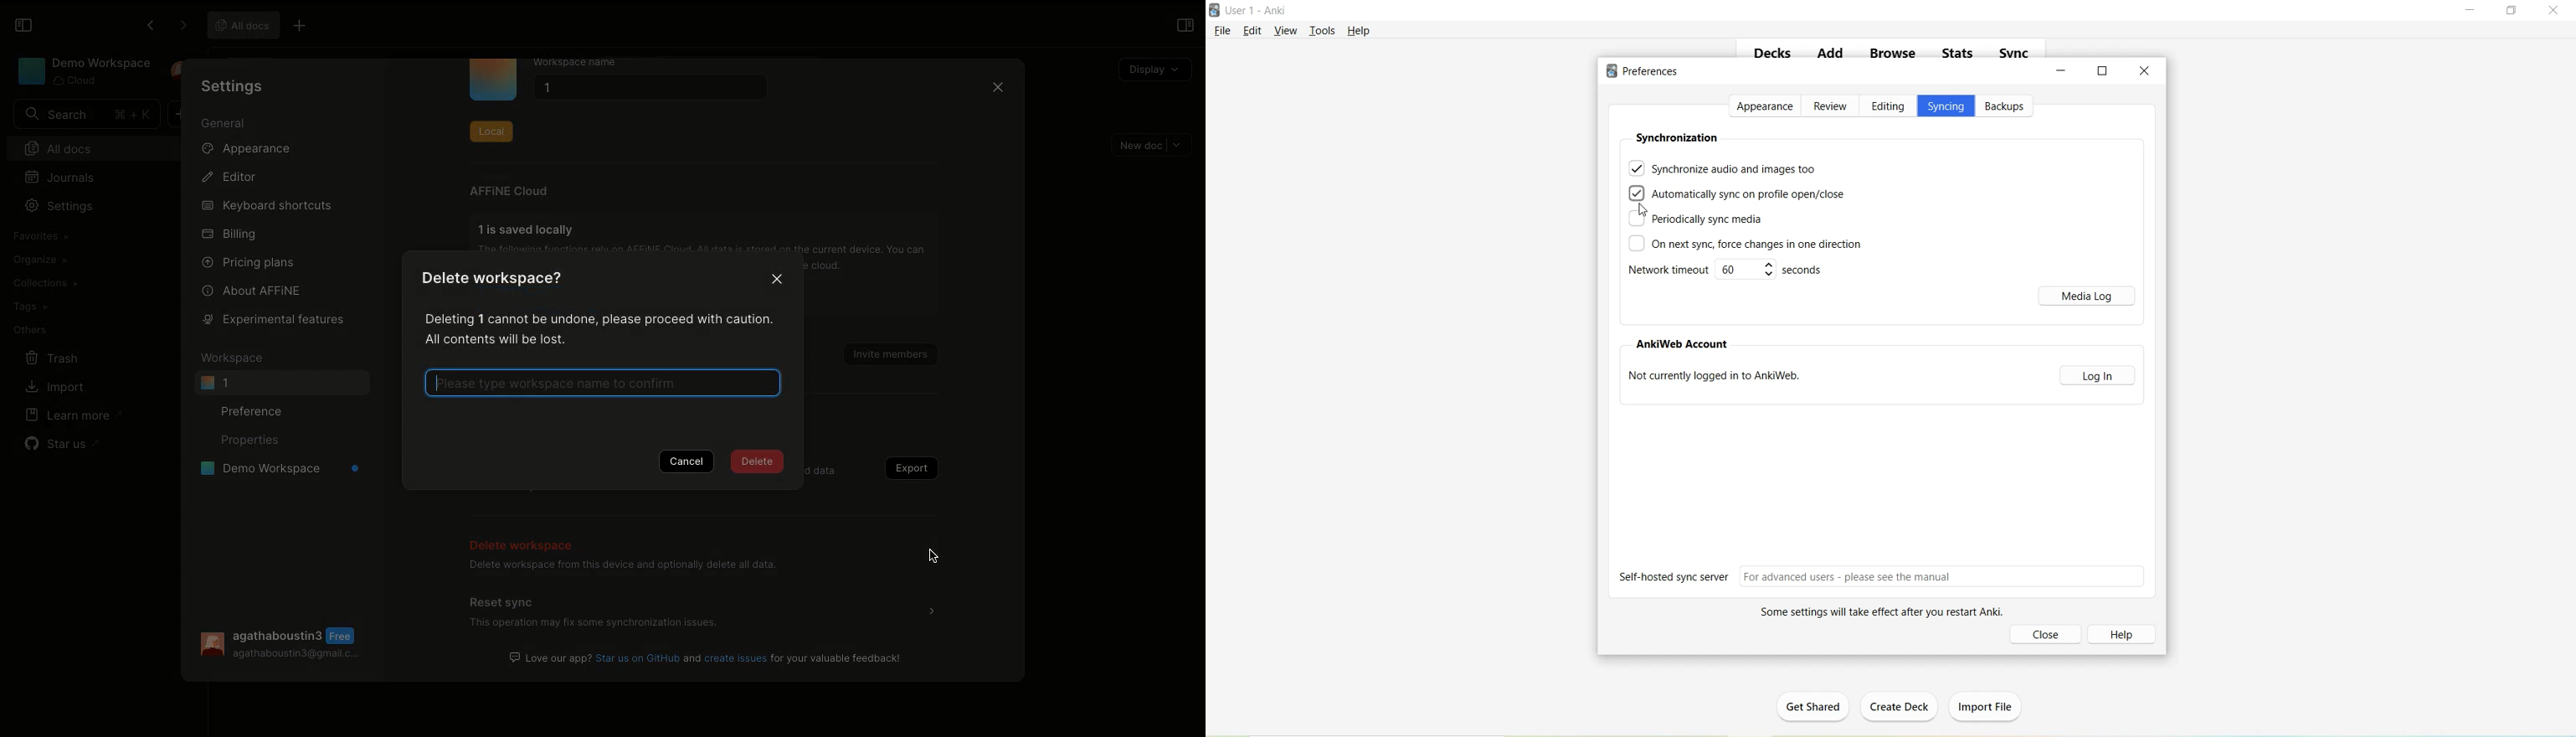 The width and height of the screenshot is (2576, 756). Describe the element at coordinates (1766, 106) in the screenshot. I see `Appearance` at that location.